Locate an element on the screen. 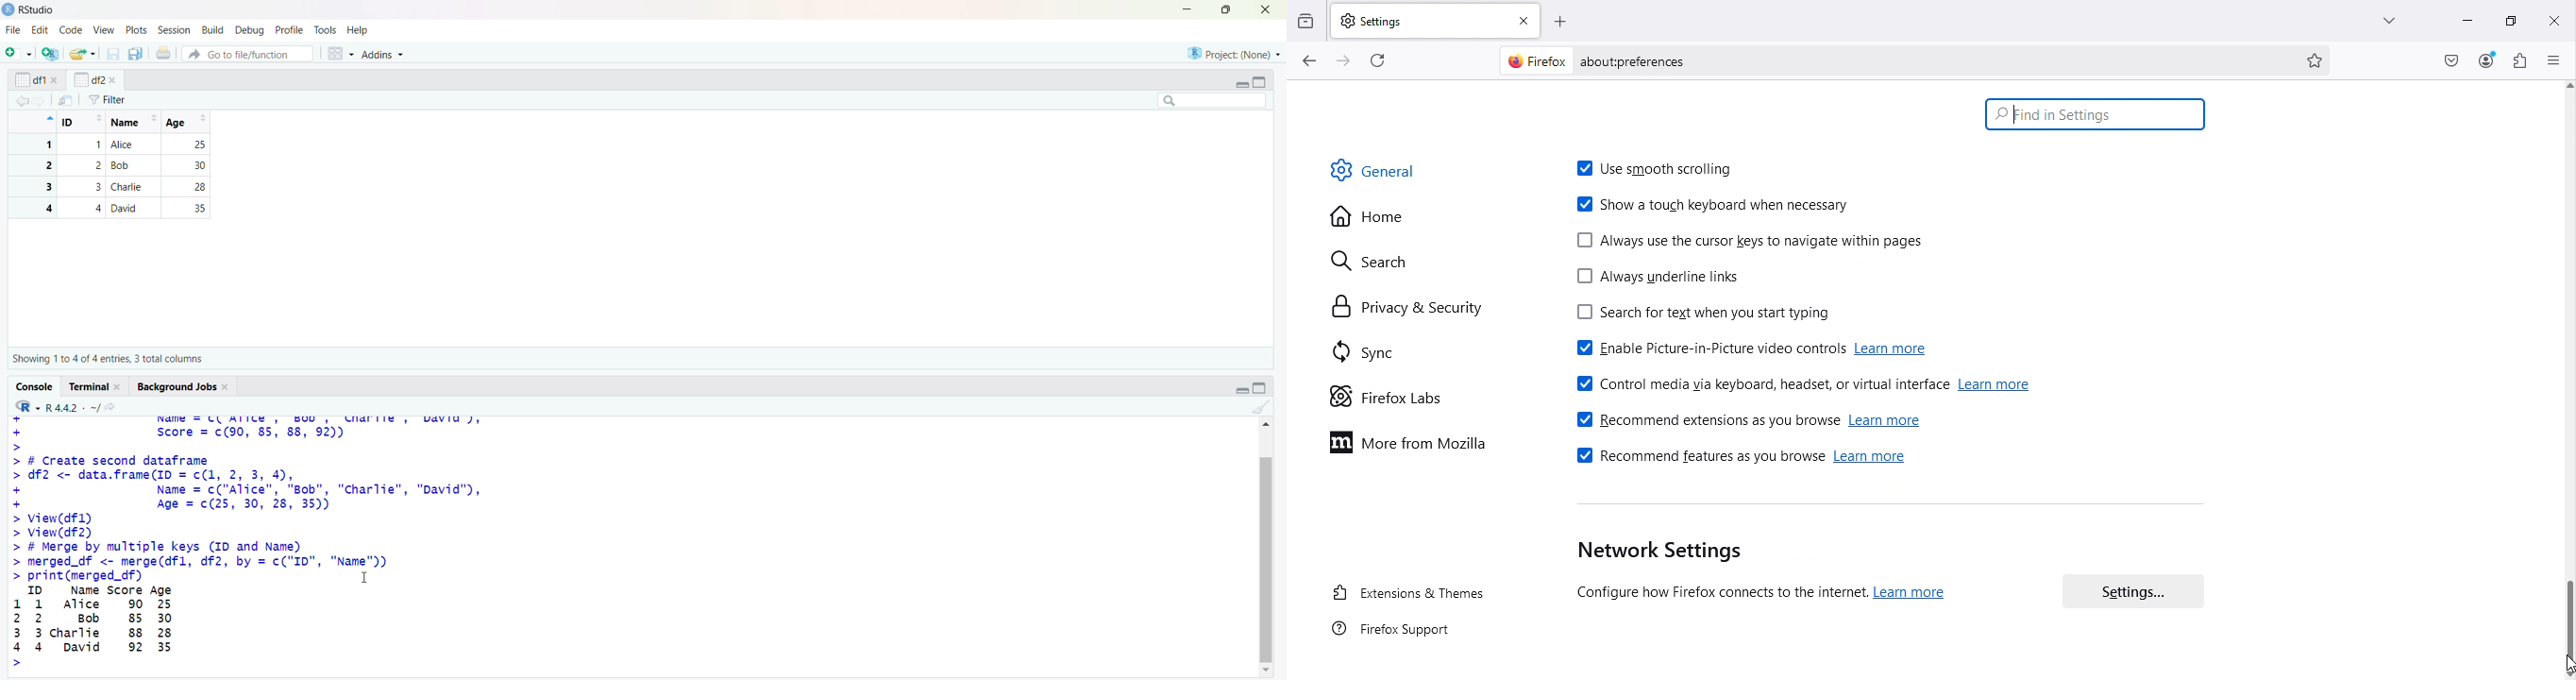  Background jobs is located at coordinates (177, 387).